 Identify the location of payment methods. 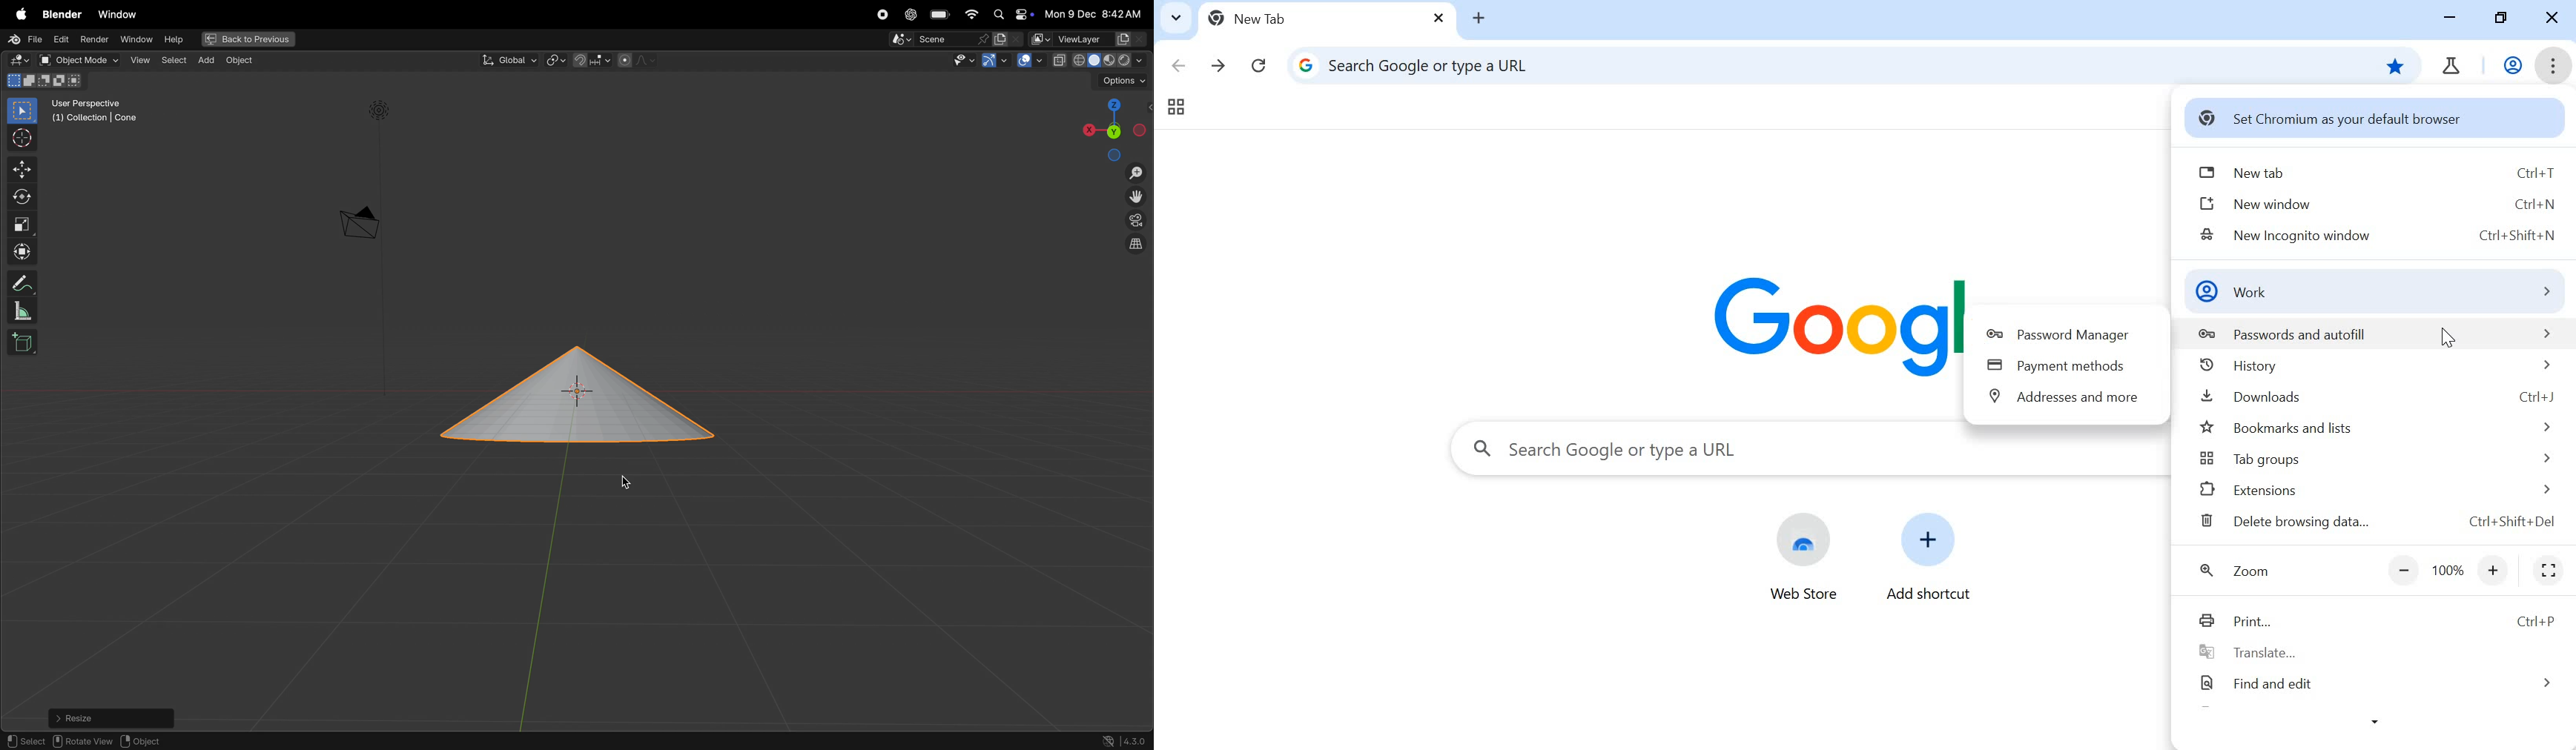
(2062, 368).